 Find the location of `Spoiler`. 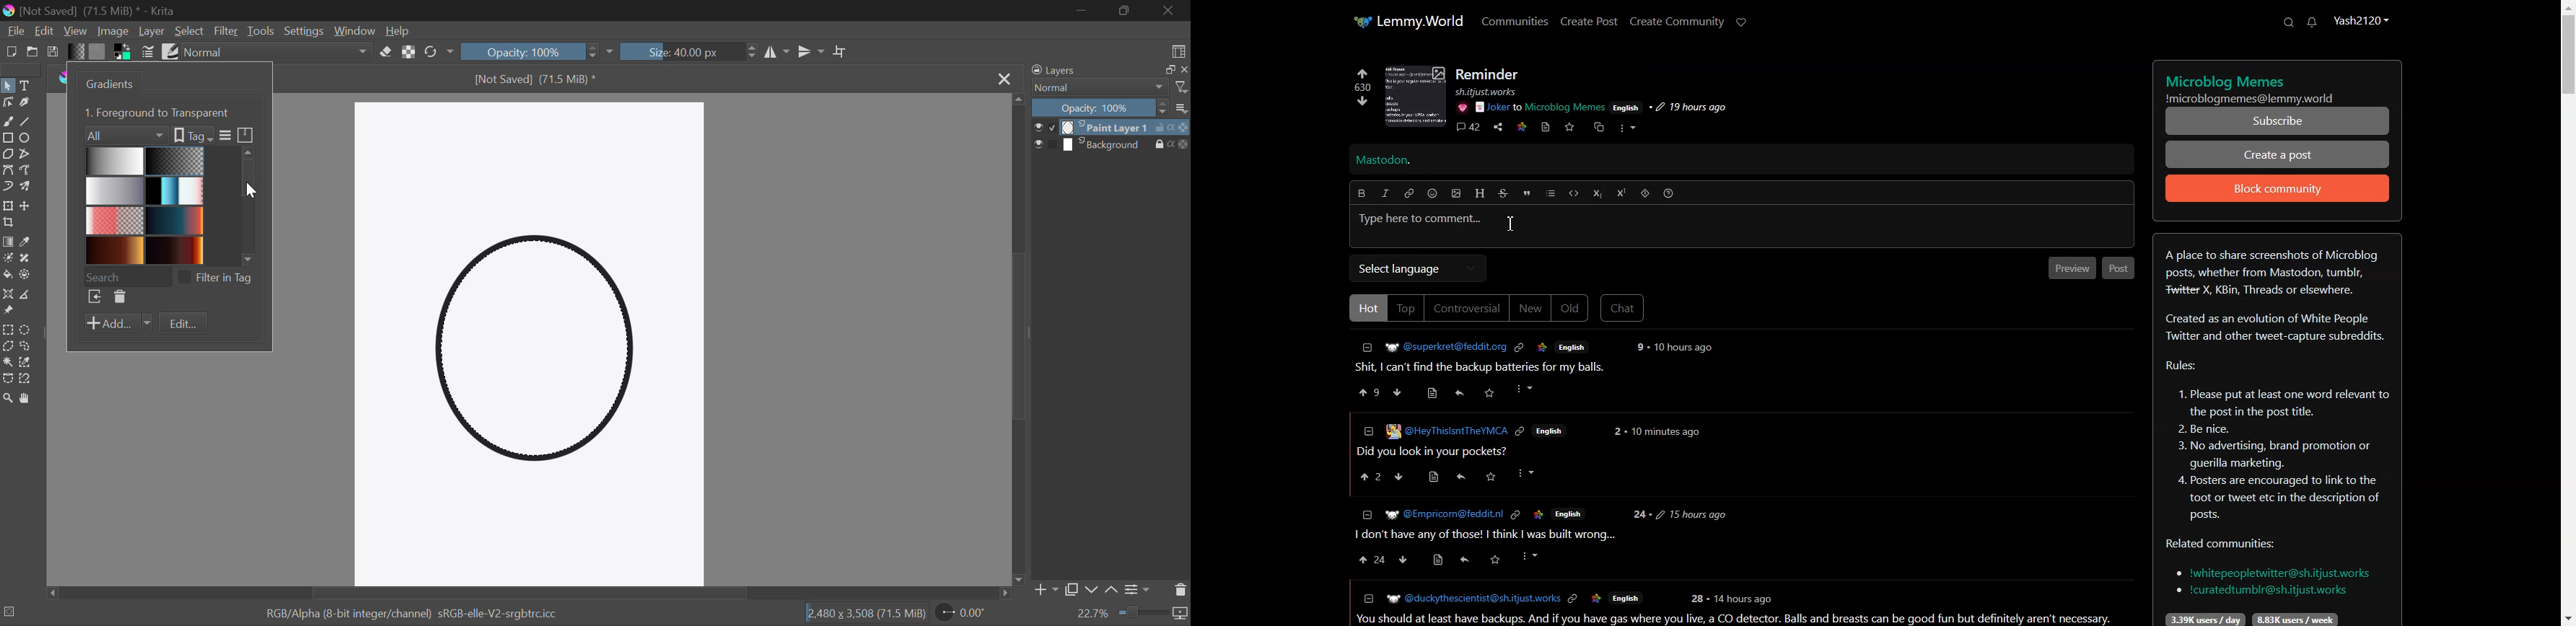

Spoiler is located at coordinates (1645, 193).